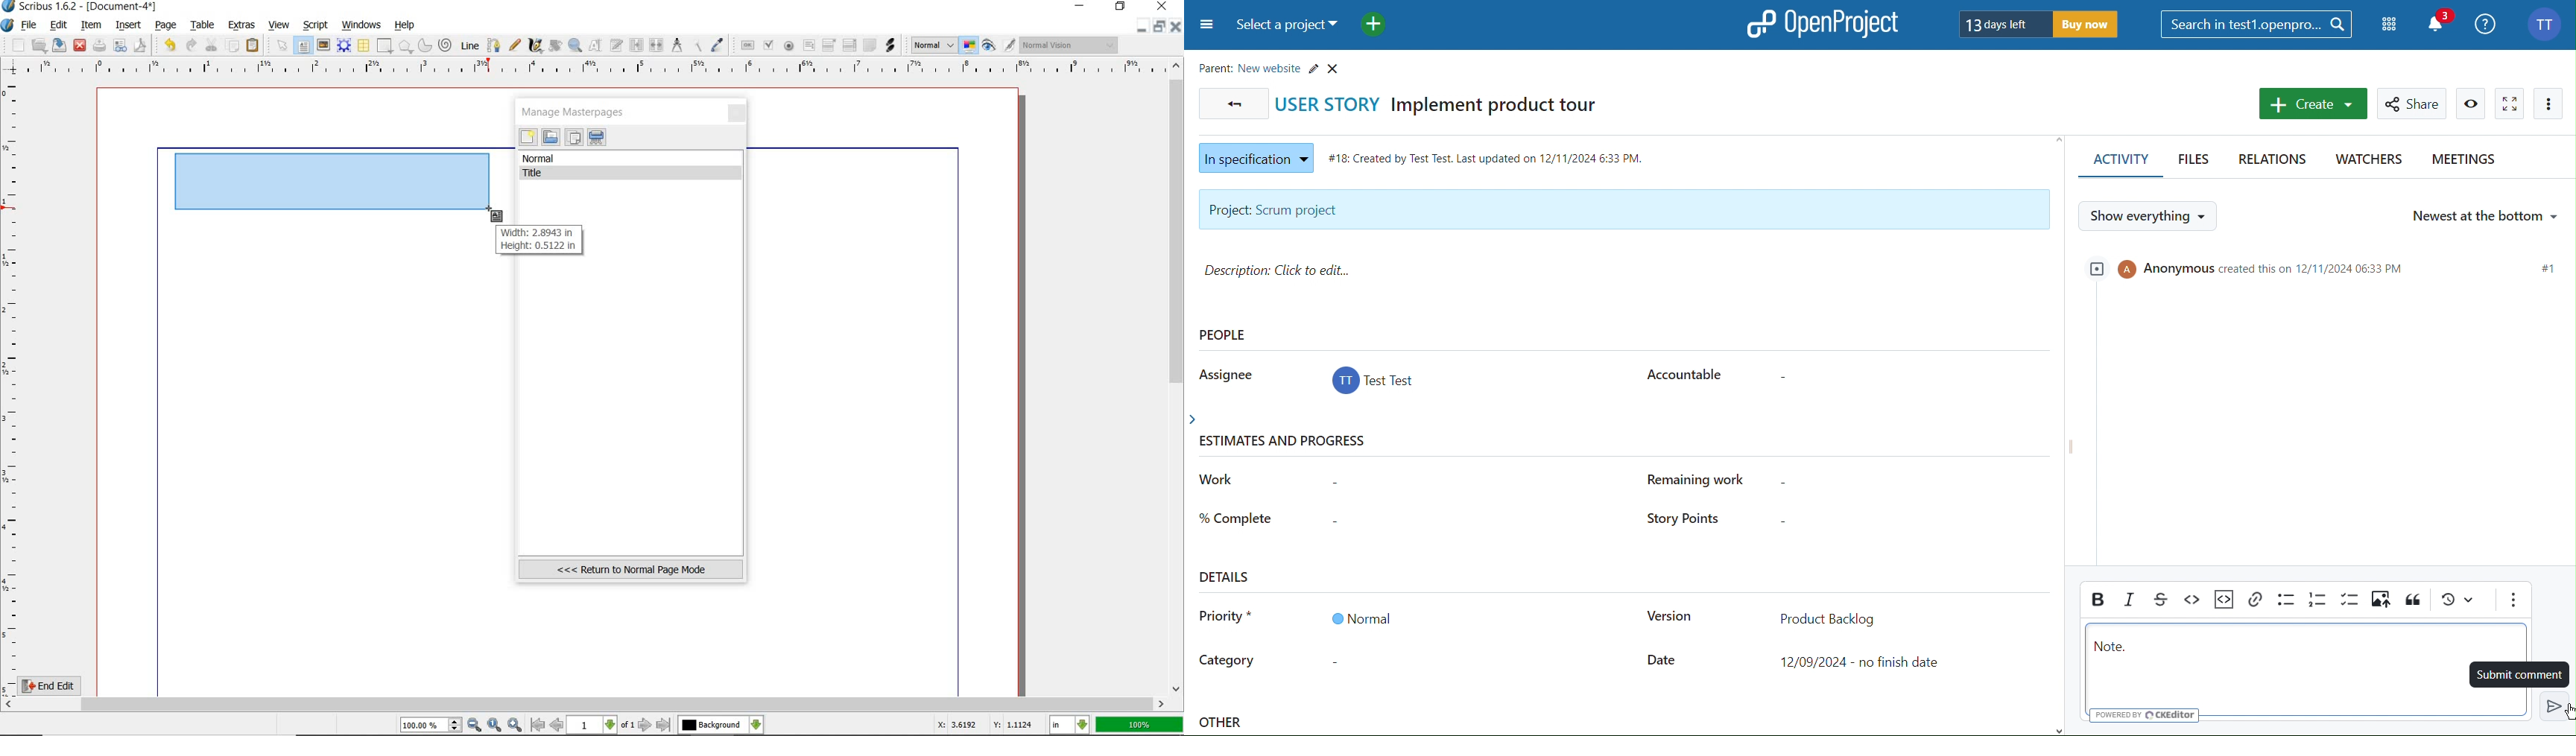 This screenshot has height=756, width=2576. I want to click on copy, so click(233, 44).